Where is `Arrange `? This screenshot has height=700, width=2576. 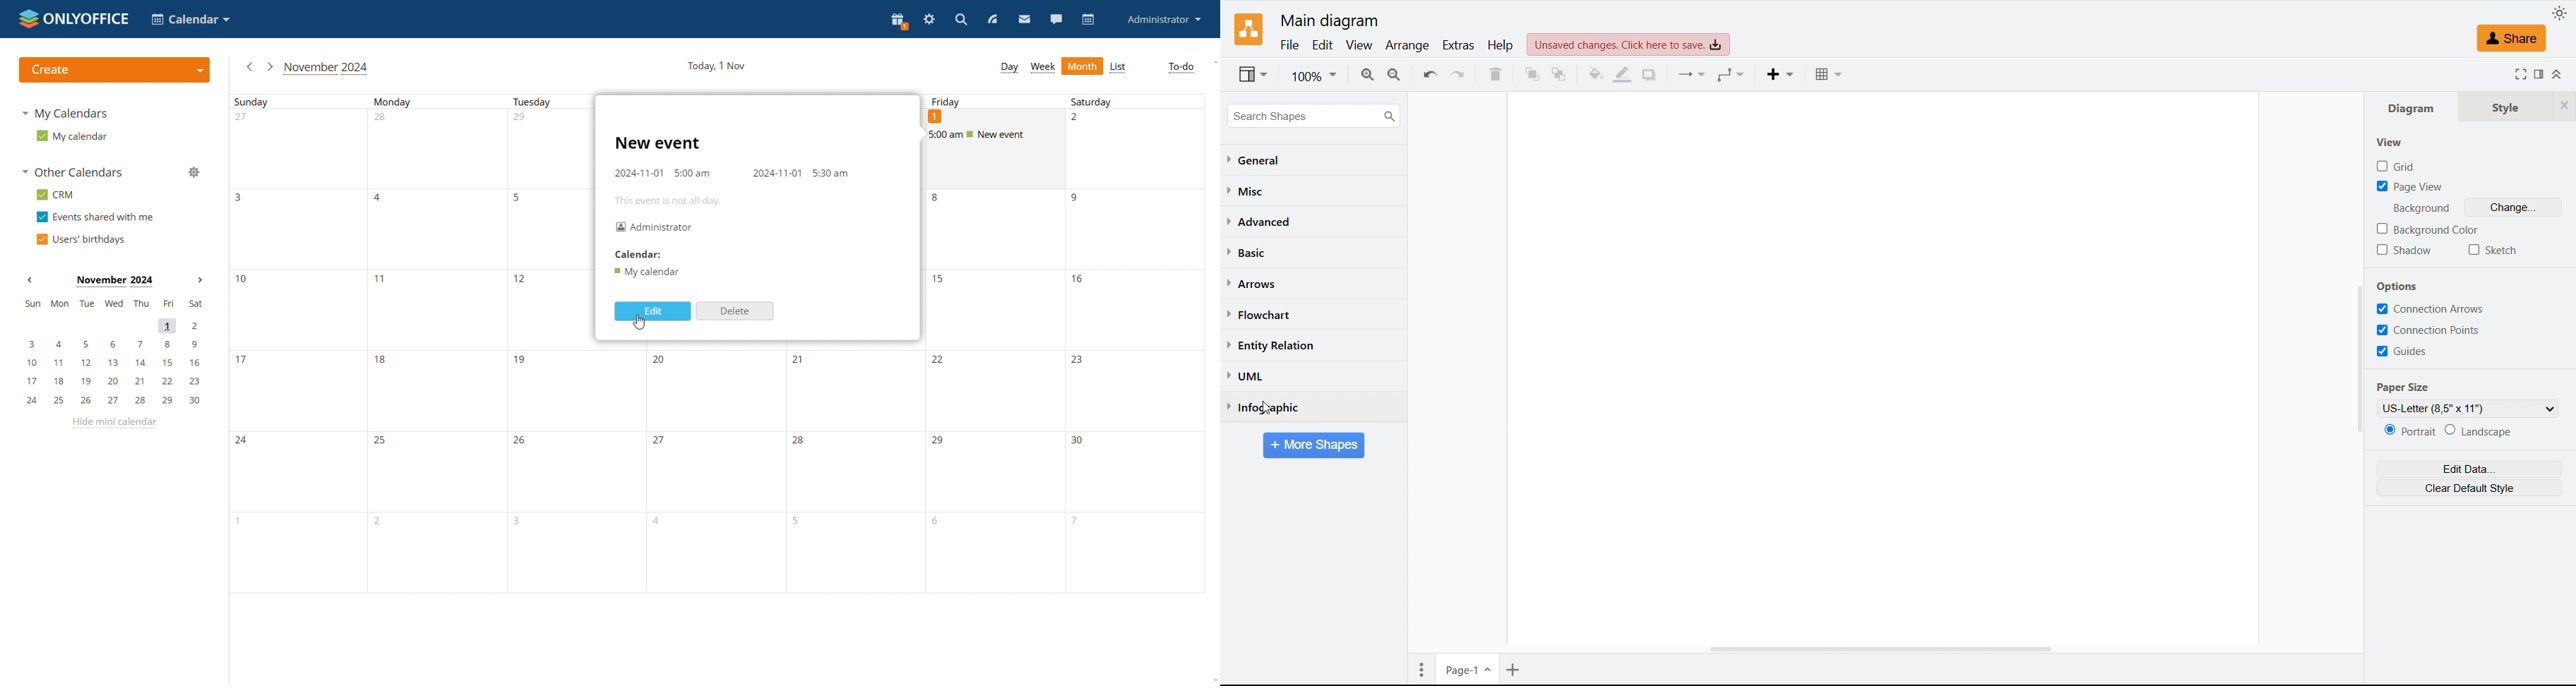 Arrange  is located at coordinates (1408, 46).